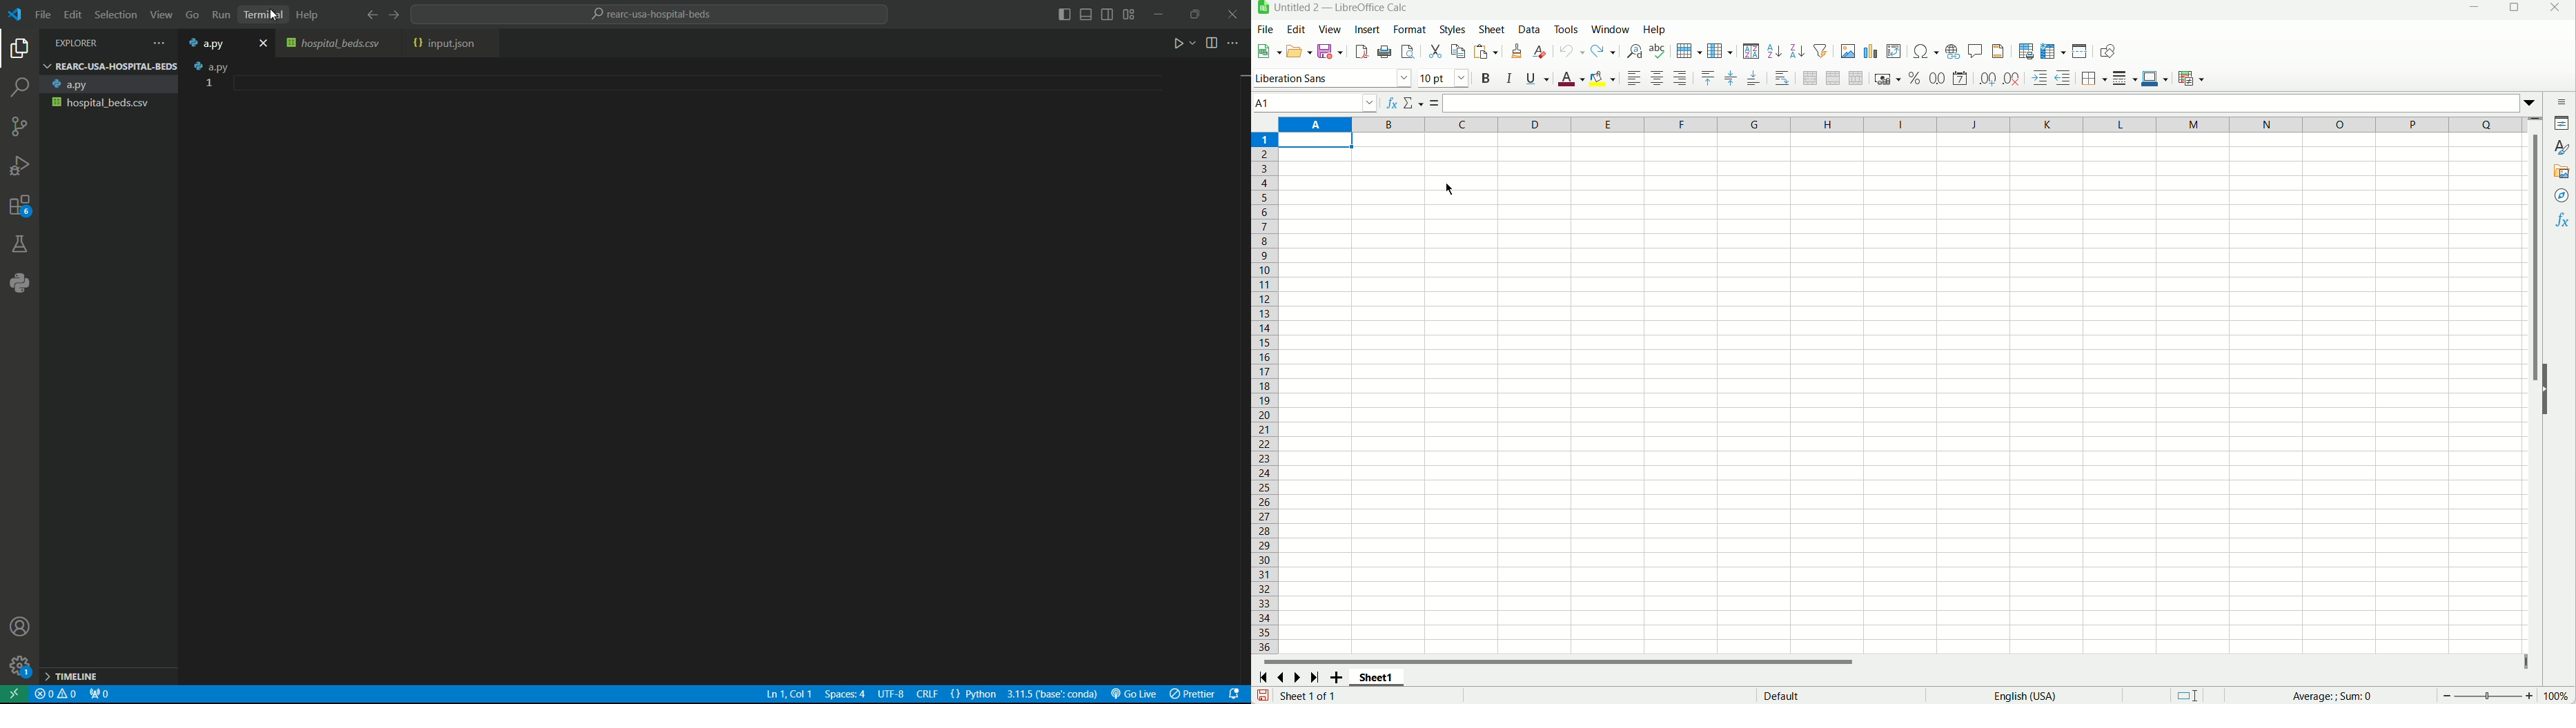 Image resolution: width=2576 pixels, height=728 pixels. Describe the element at coordinates (1262, 8) in the screenshot. I see `application icon` at that location.